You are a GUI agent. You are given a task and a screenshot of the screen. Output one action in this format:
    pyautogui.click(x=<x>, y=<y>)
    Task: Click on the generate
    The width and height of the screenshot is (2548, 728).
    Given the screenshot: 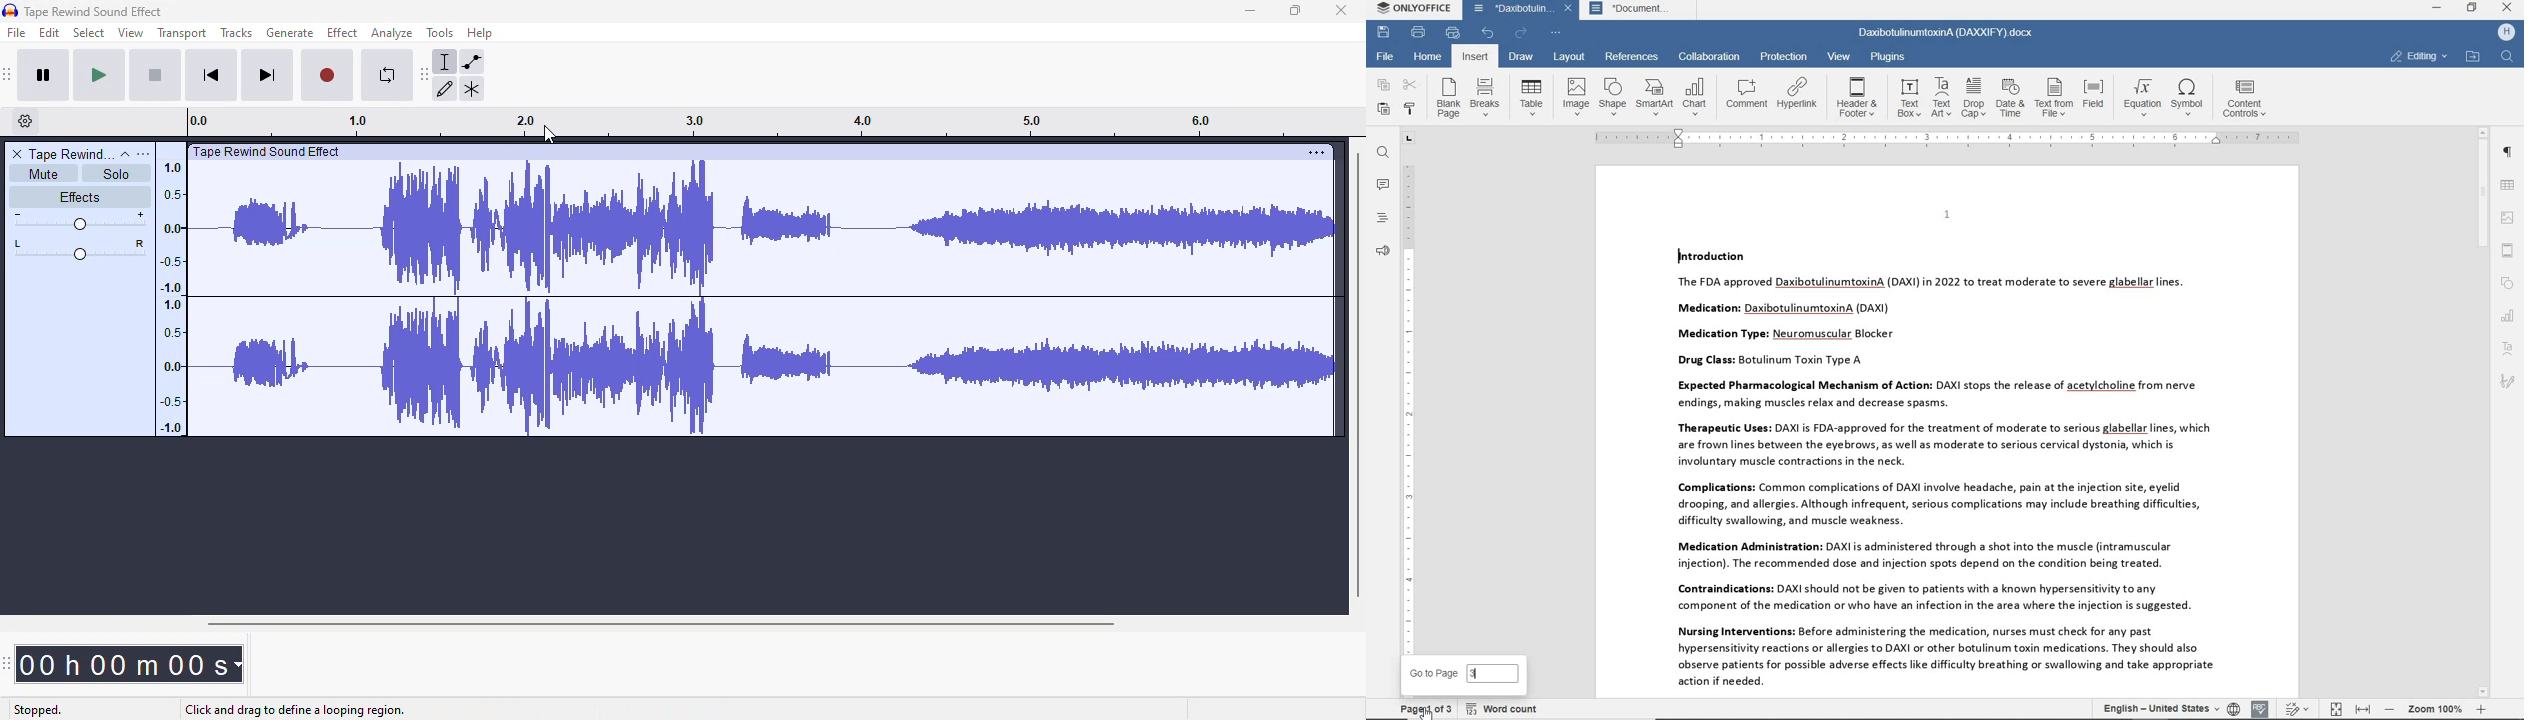 What is the action you would take?
    pyautogui.click(x=290, y=33)
    